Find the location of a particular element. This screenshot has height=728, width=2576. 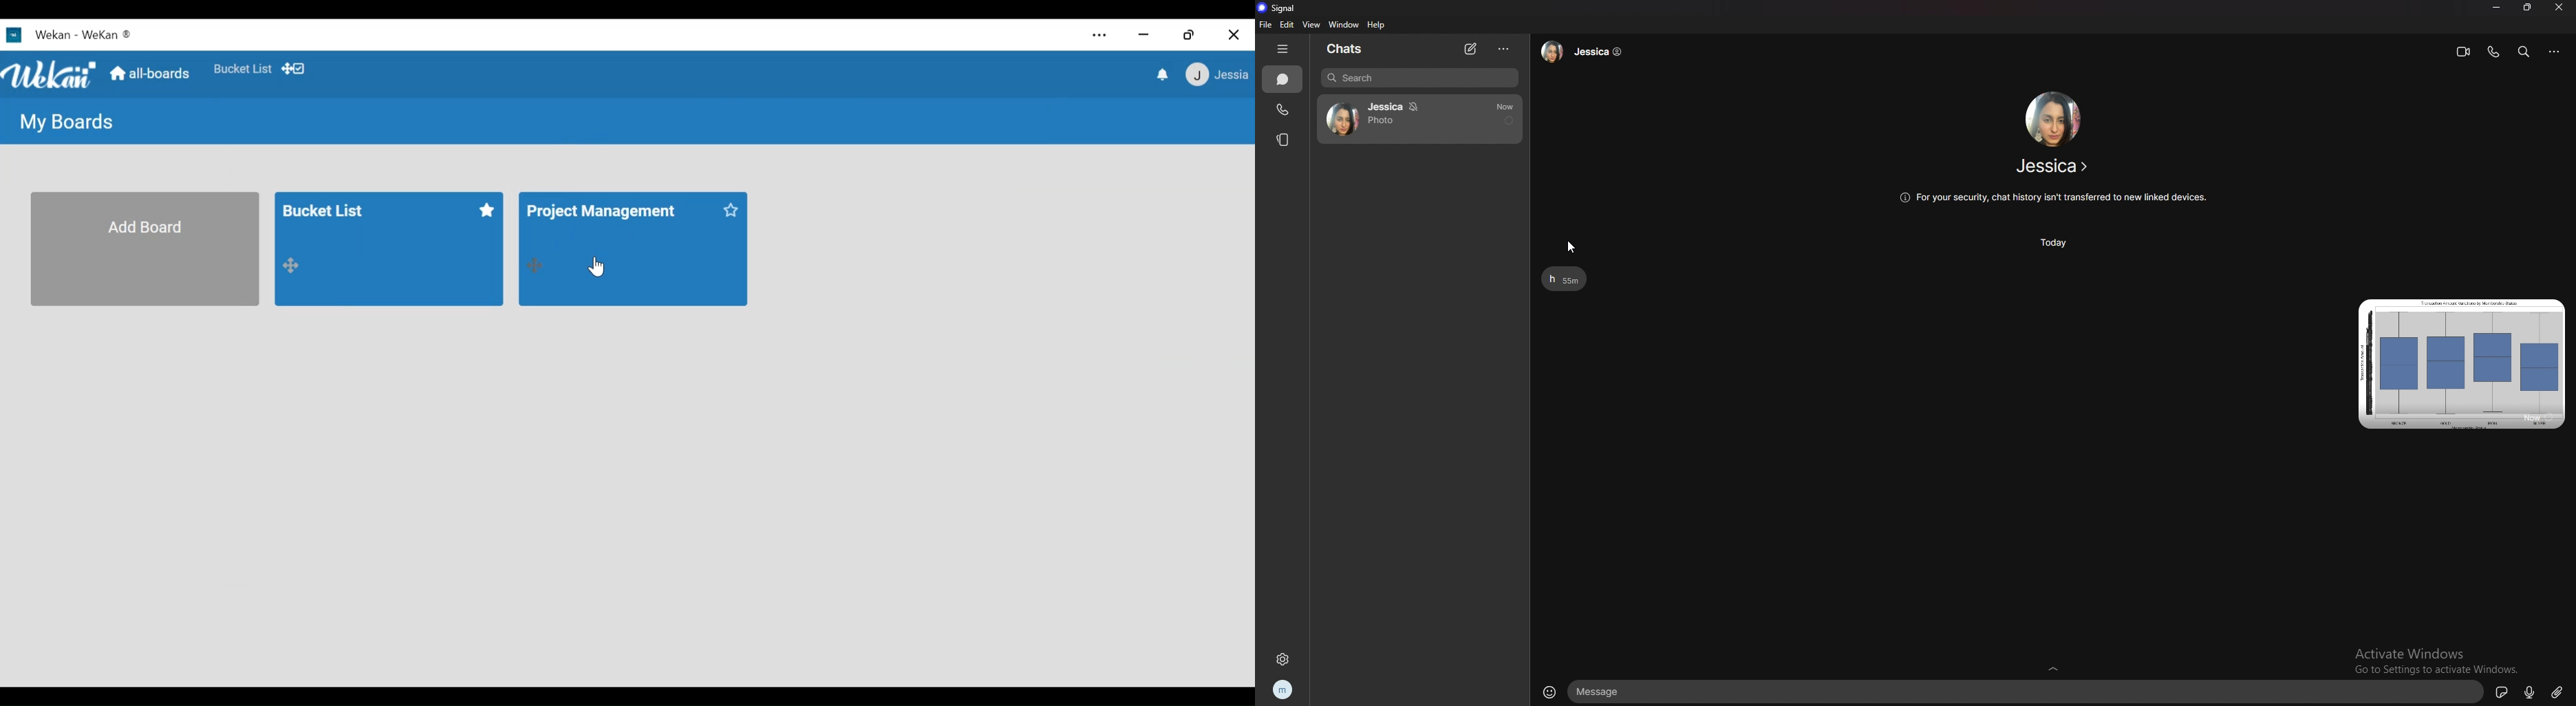

move is located at coordinates (539, 267).